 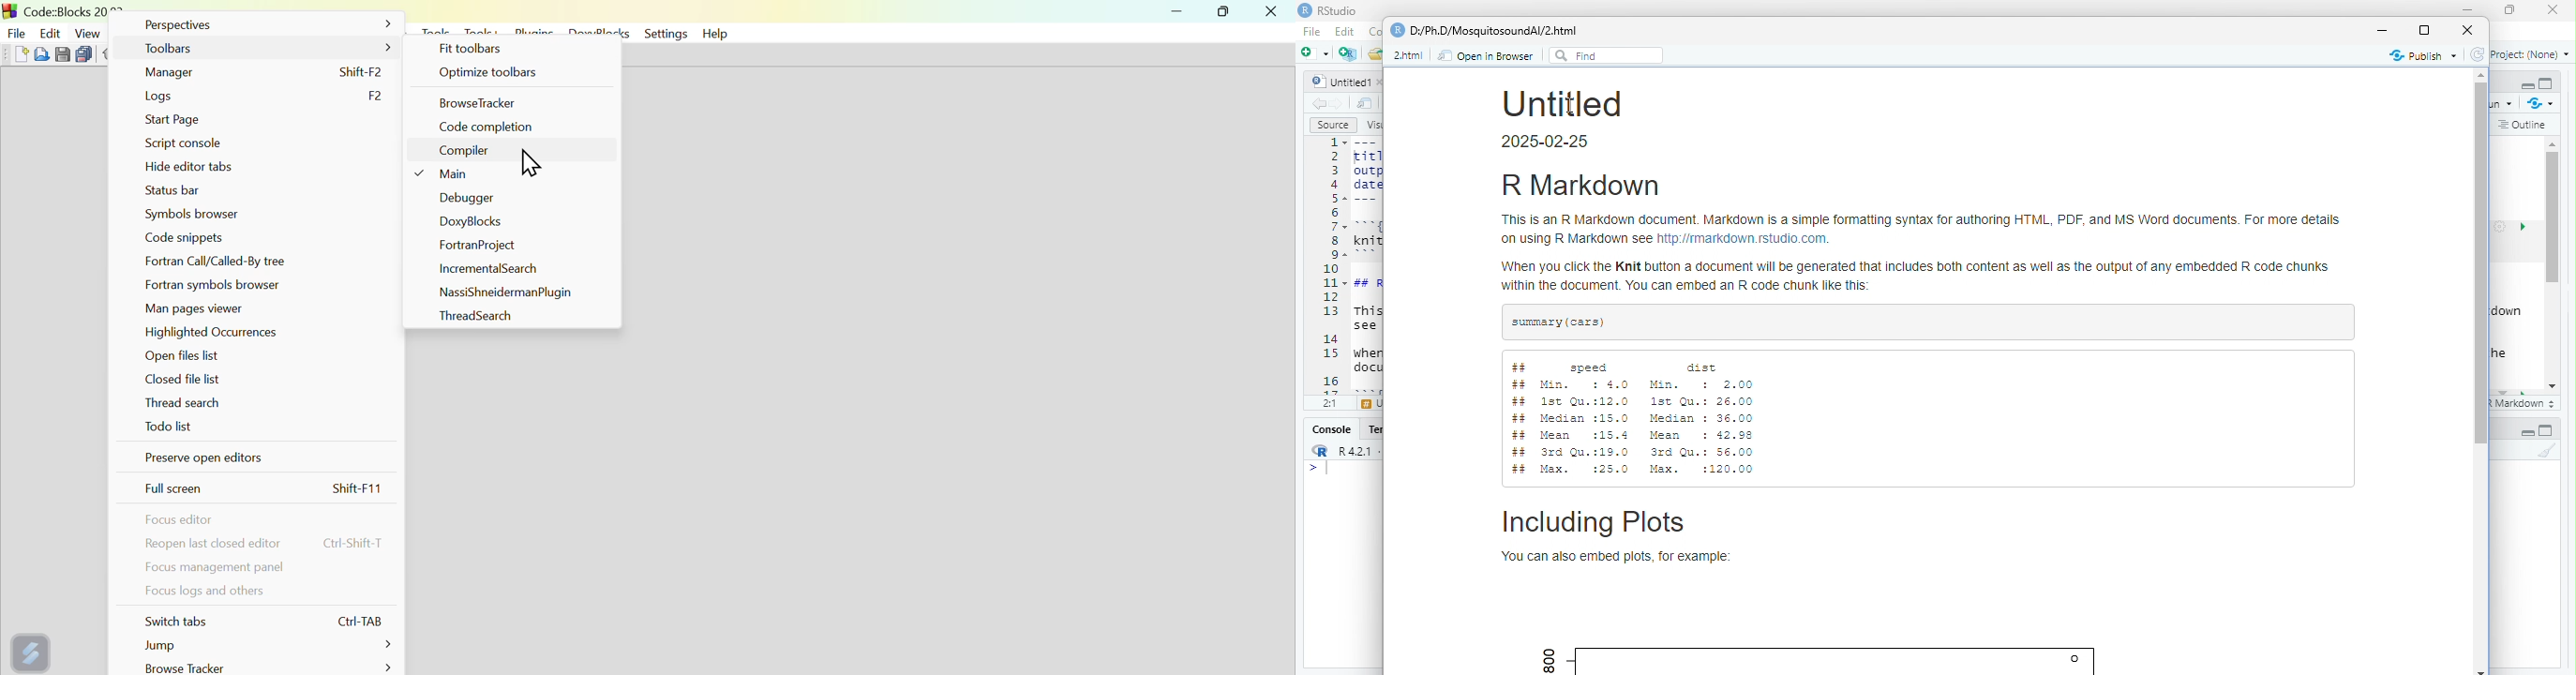 What do you see at coordinates (1560, 322) in the screenshot?
I see `‘summary (cars)` at bounding box center [1560, 322].